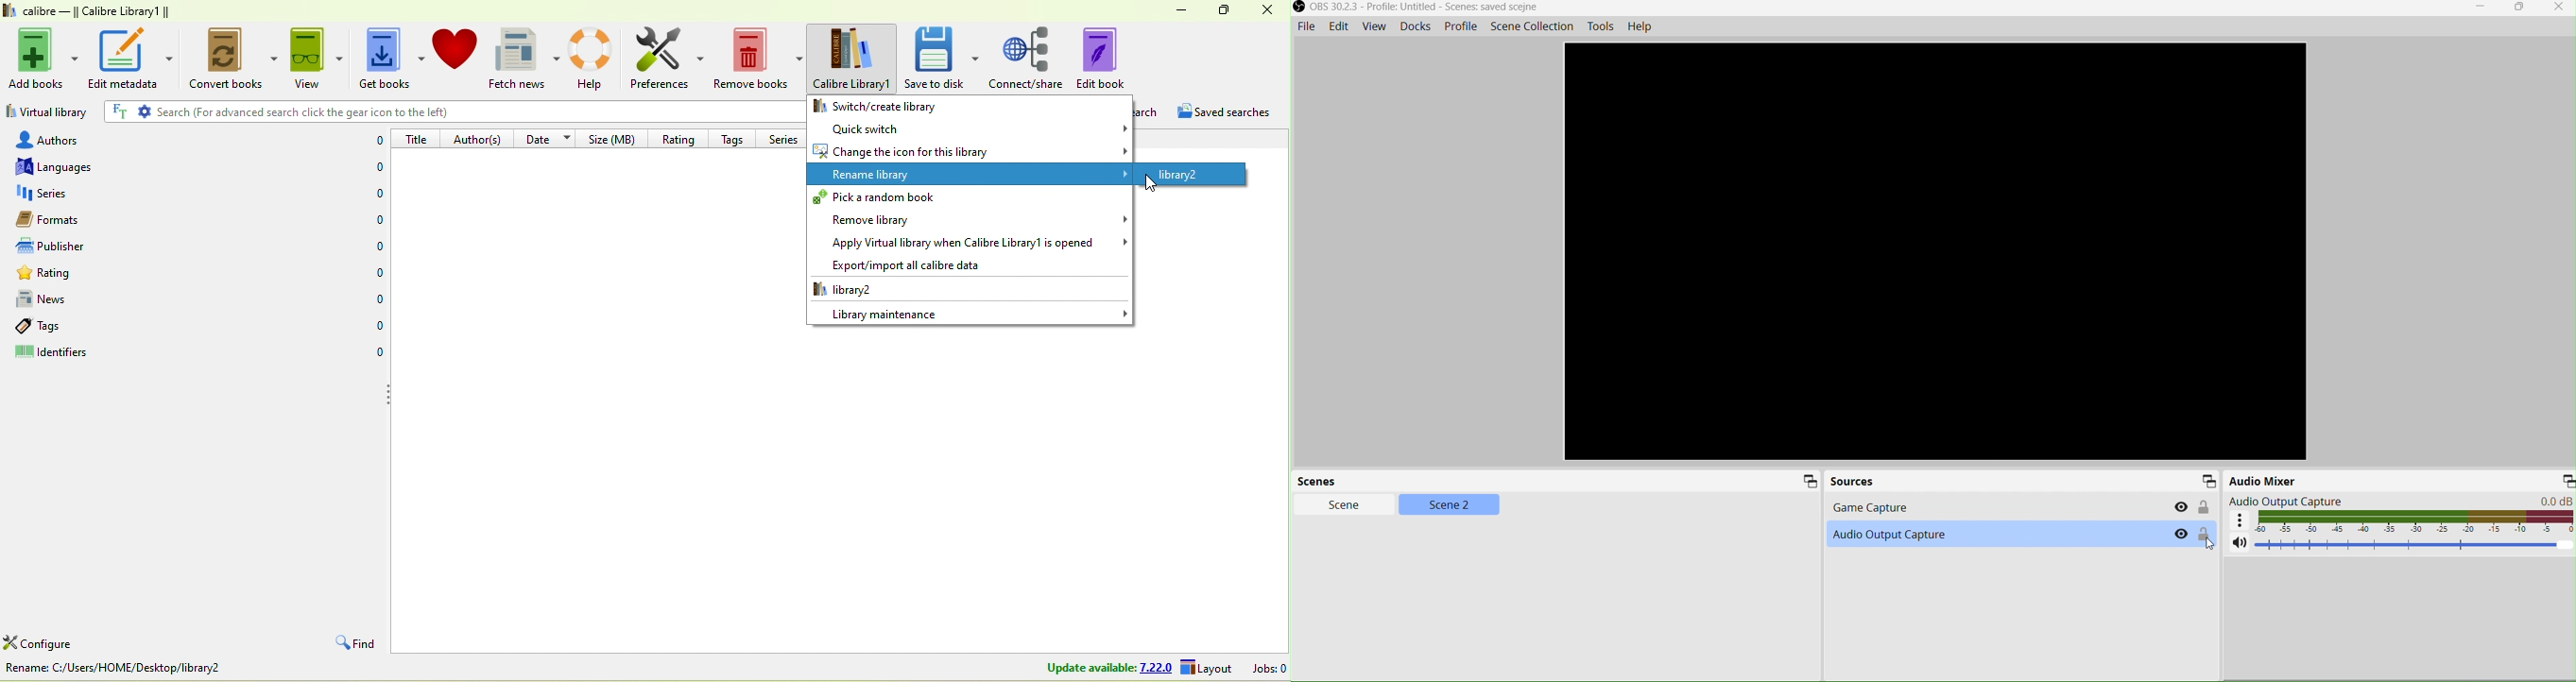 The height and width of the screenshot is (700, 2576). I want to click on Game Capture, so click(1962, 507).